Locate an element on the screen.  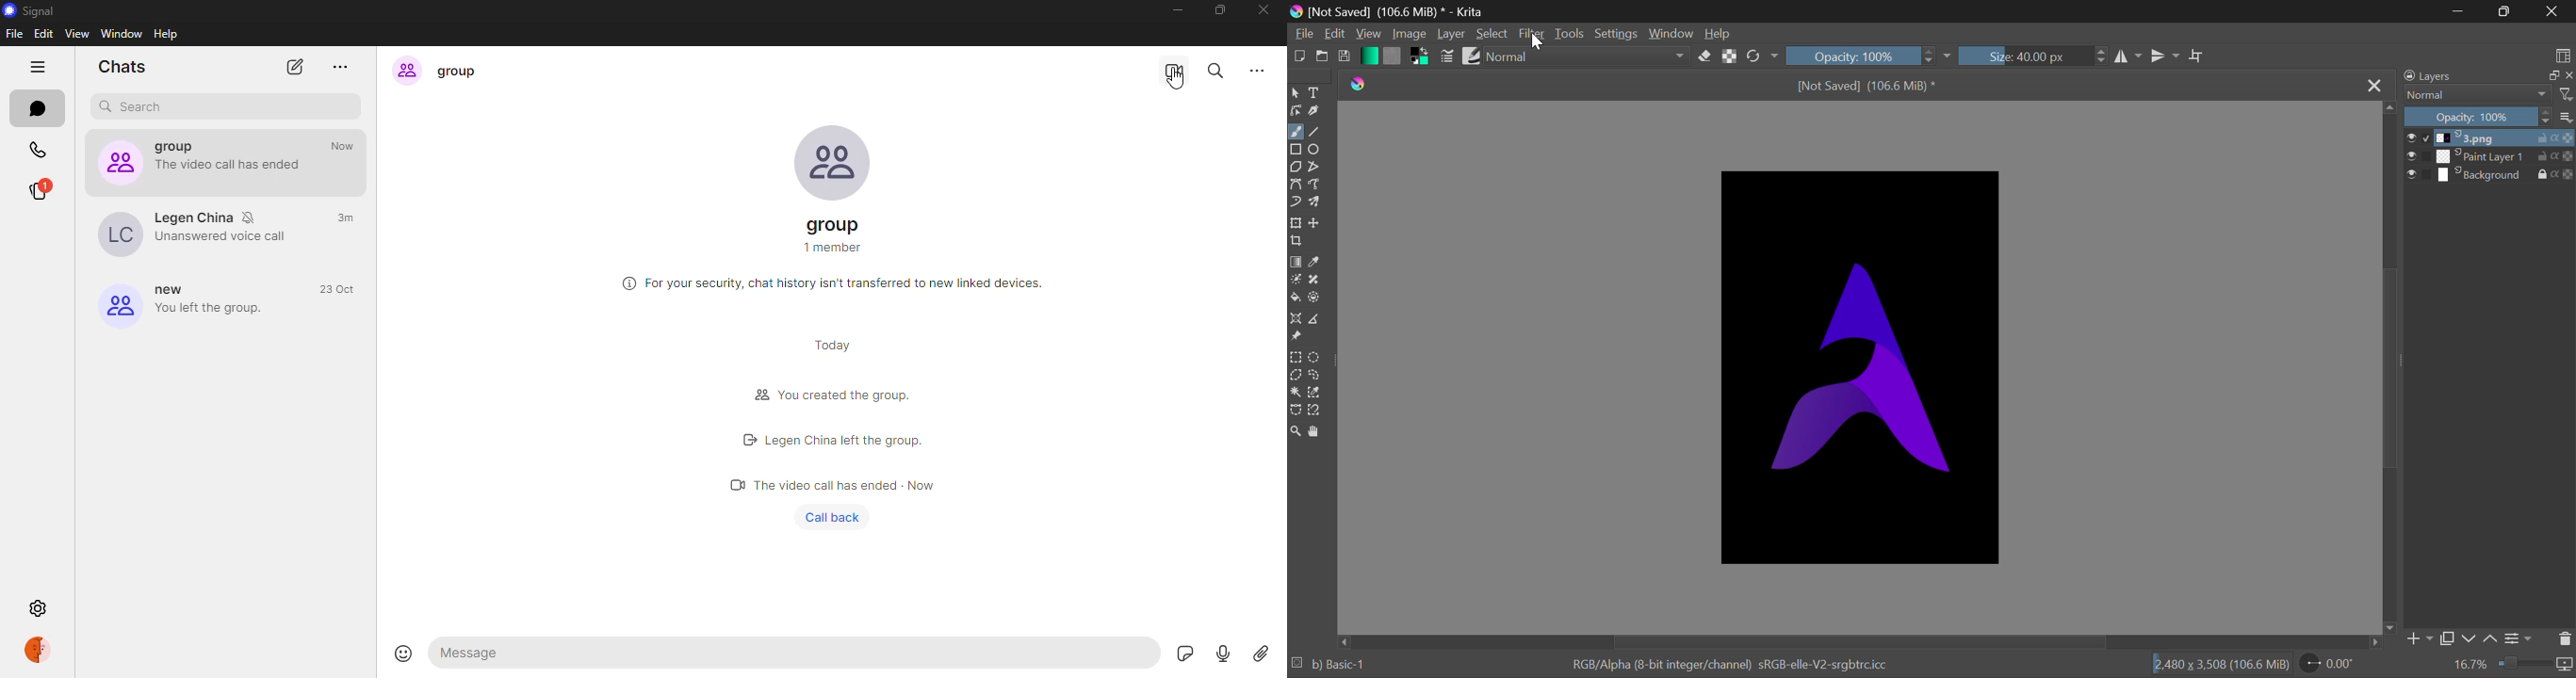
information is located at coordinates (625, 283).